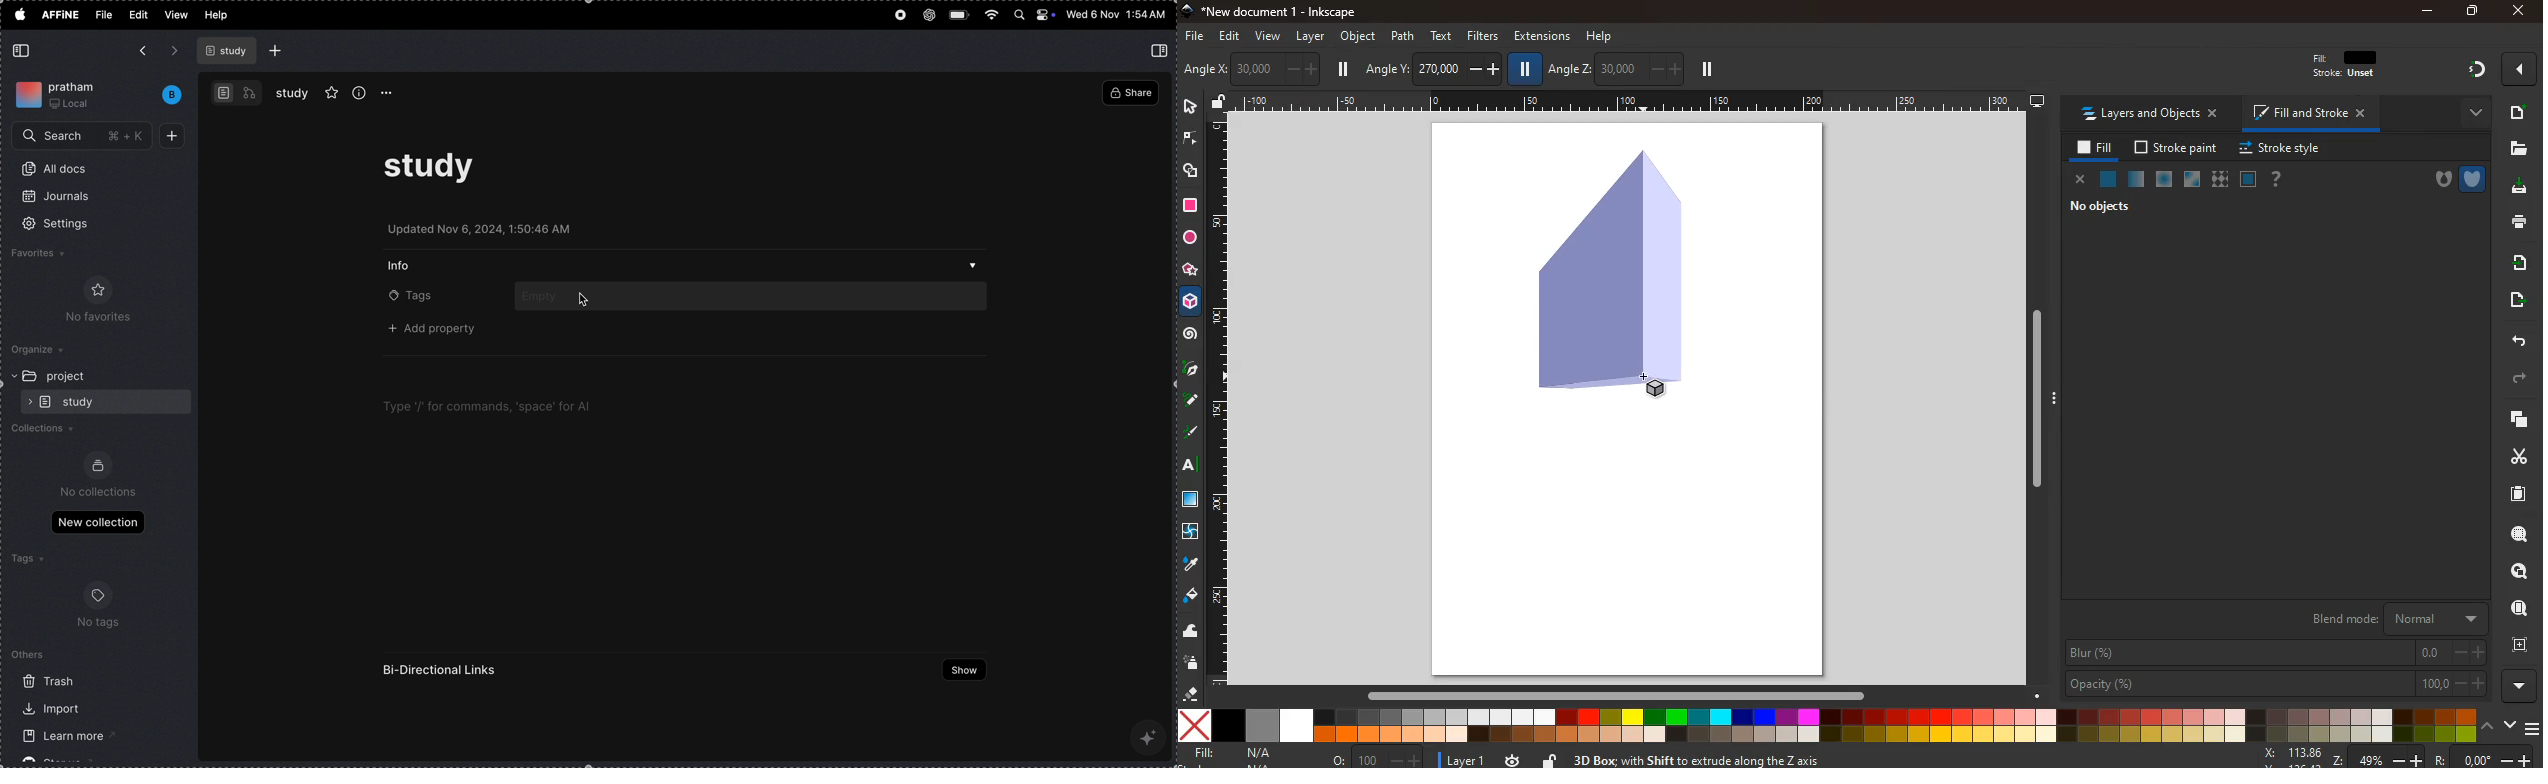  I want to click on forward, so click(175, 51).